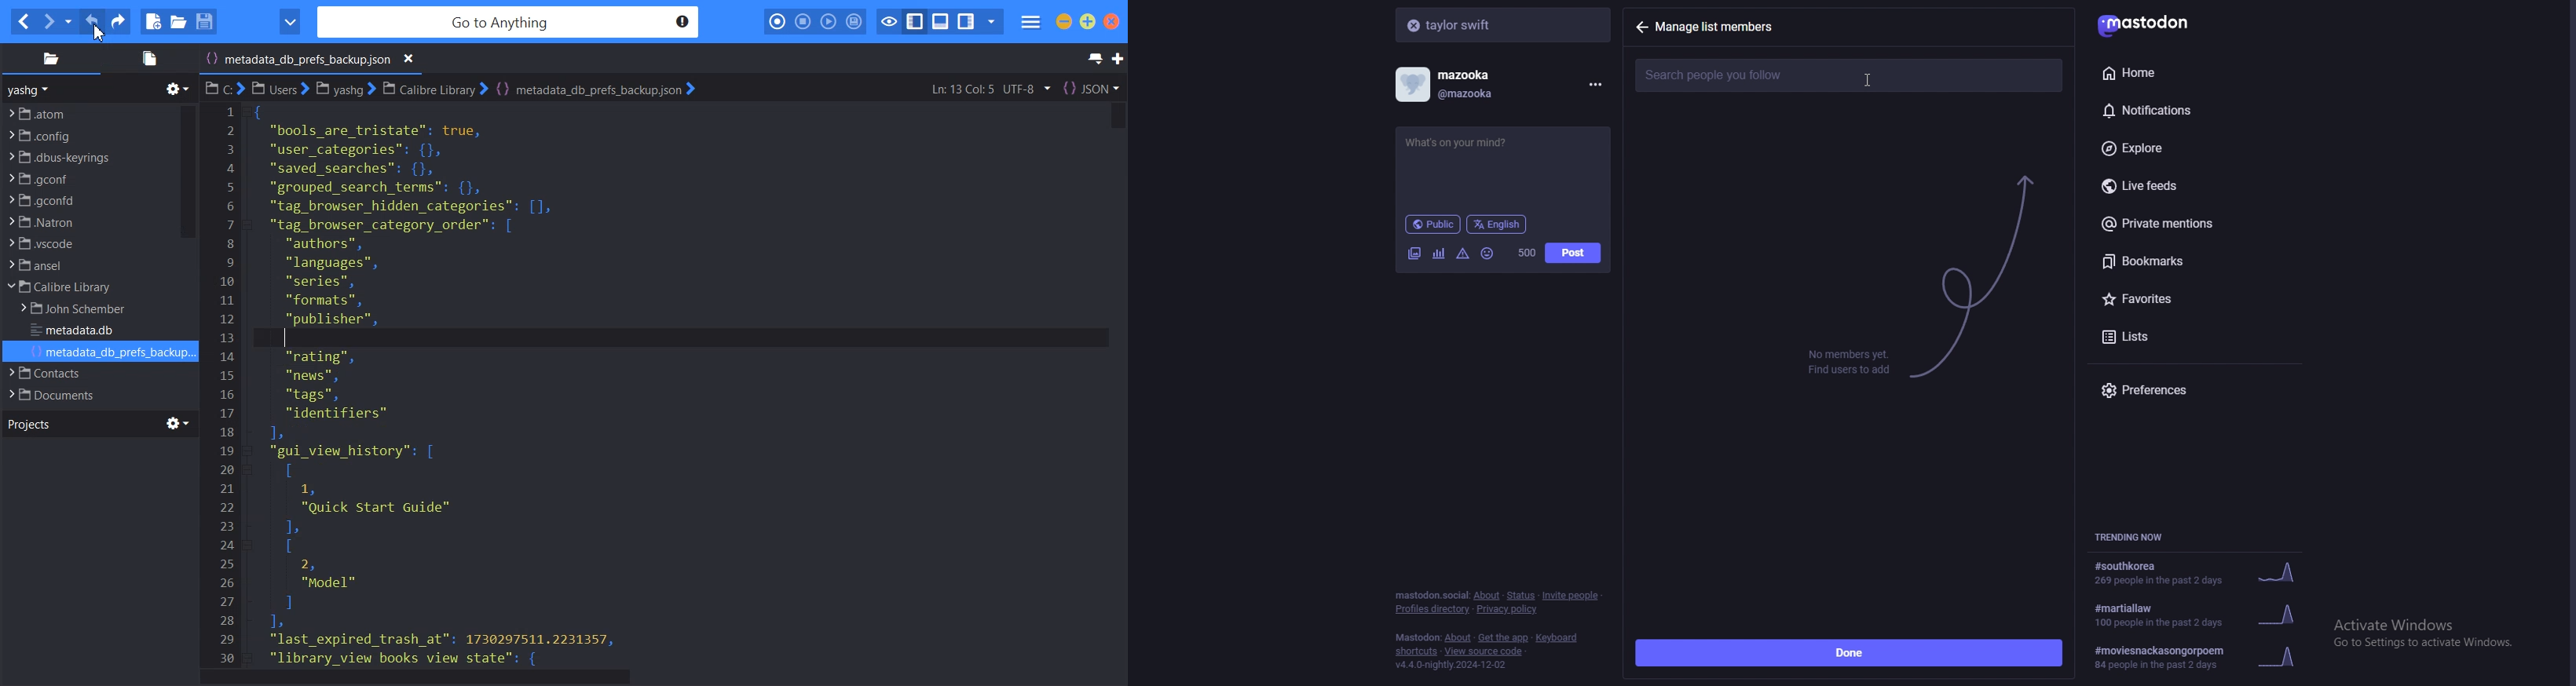  Describe the element at coordinates (1520, 596) in the screenshot. I see `status` at that location.